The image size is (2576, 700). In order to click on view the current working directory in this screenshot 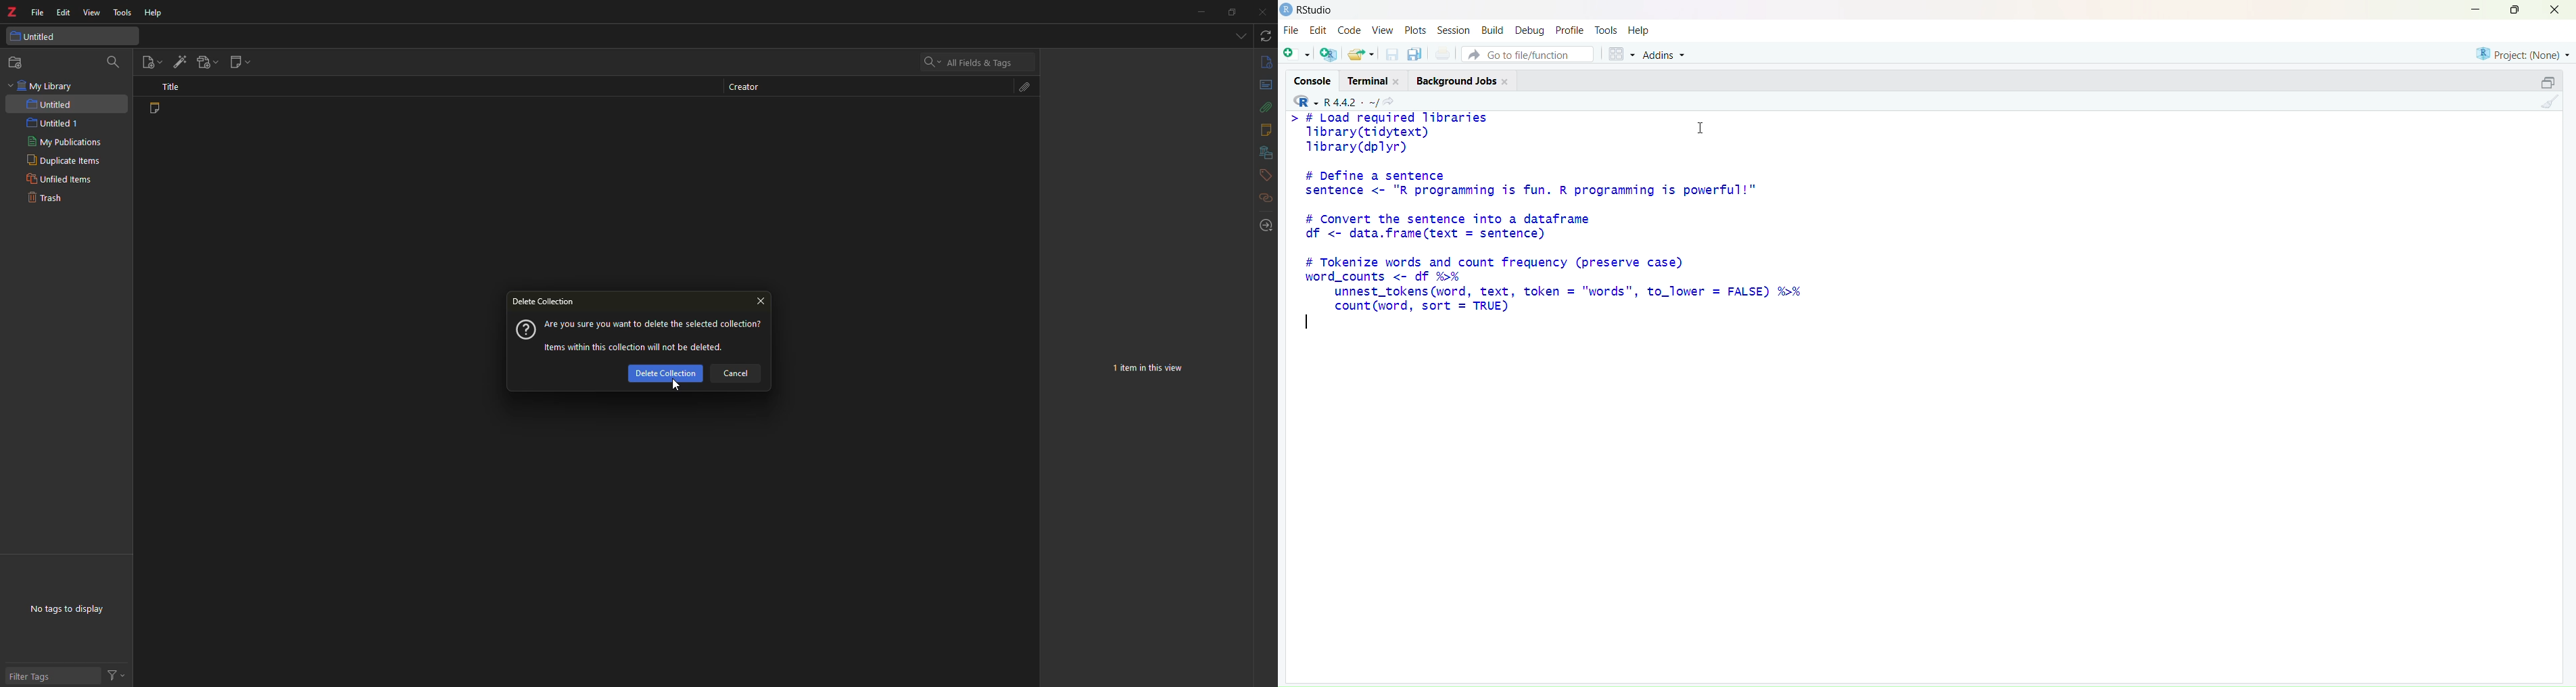, I will do `click(1389, 103)`.